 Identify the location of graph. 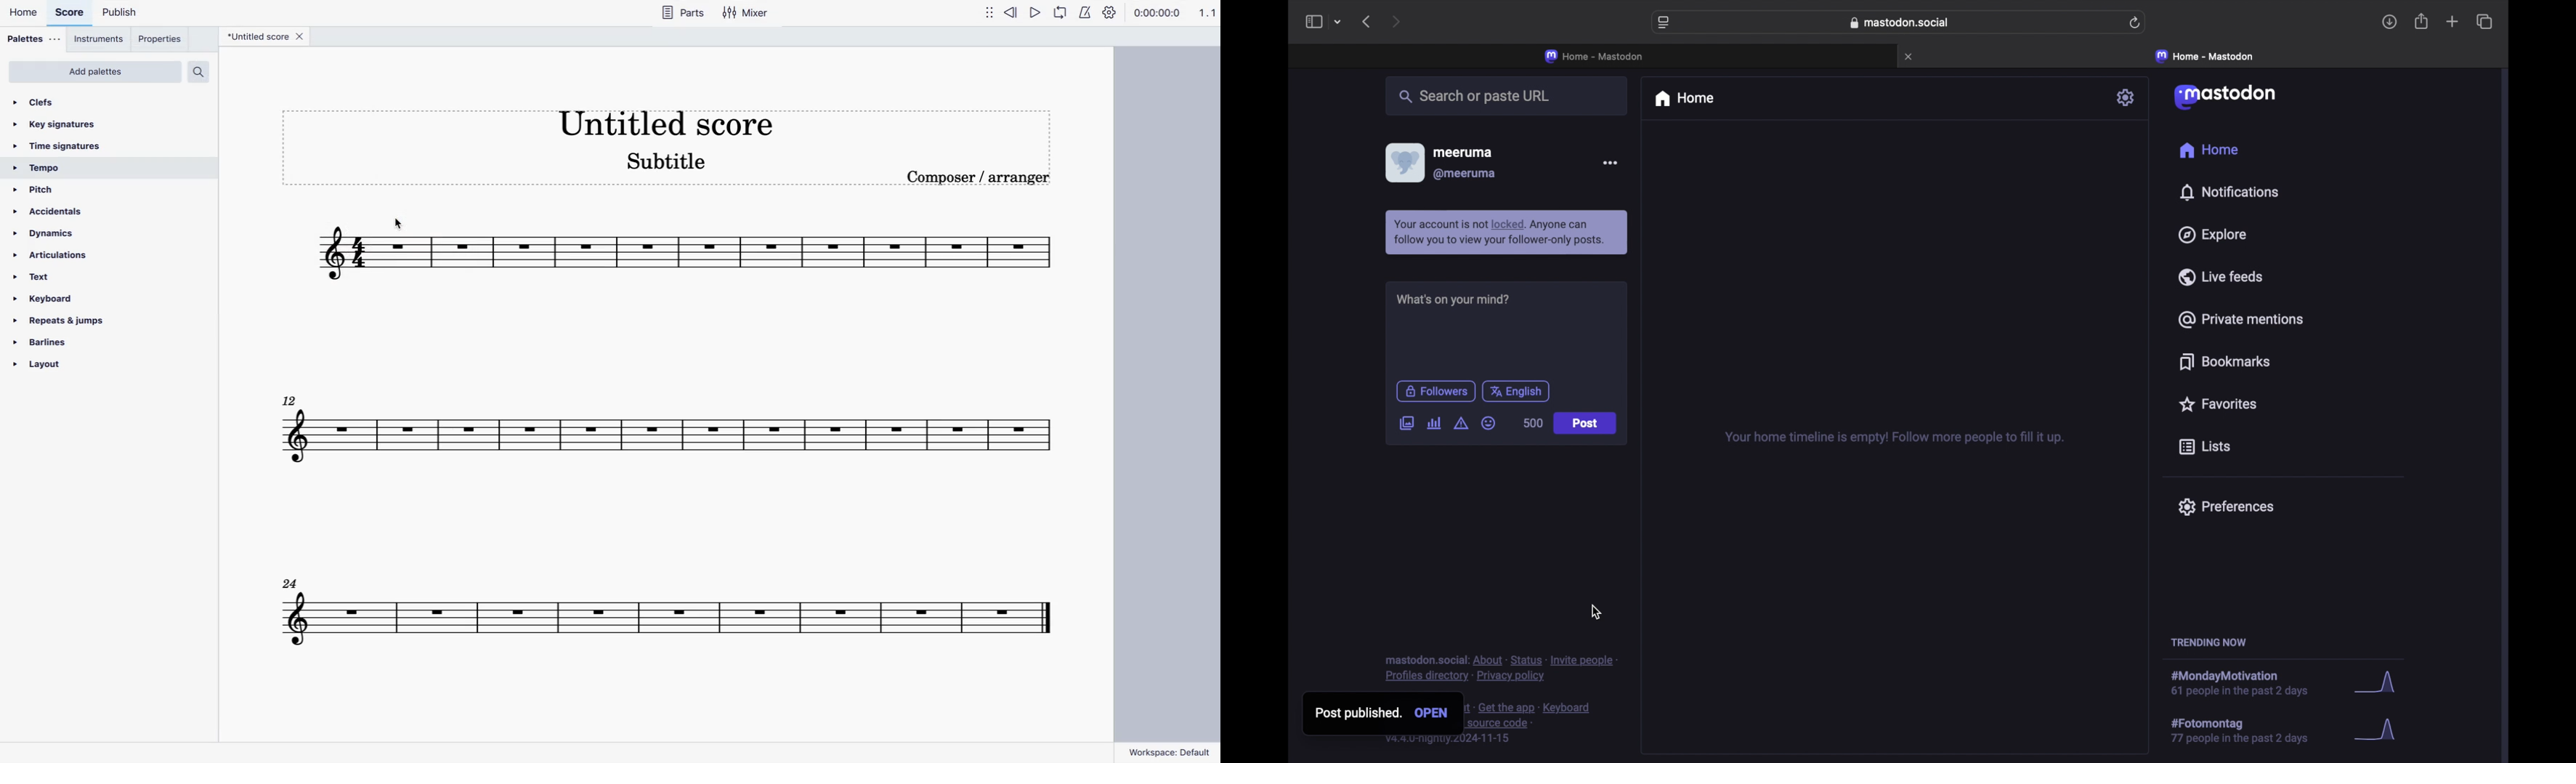
(2380, 732).